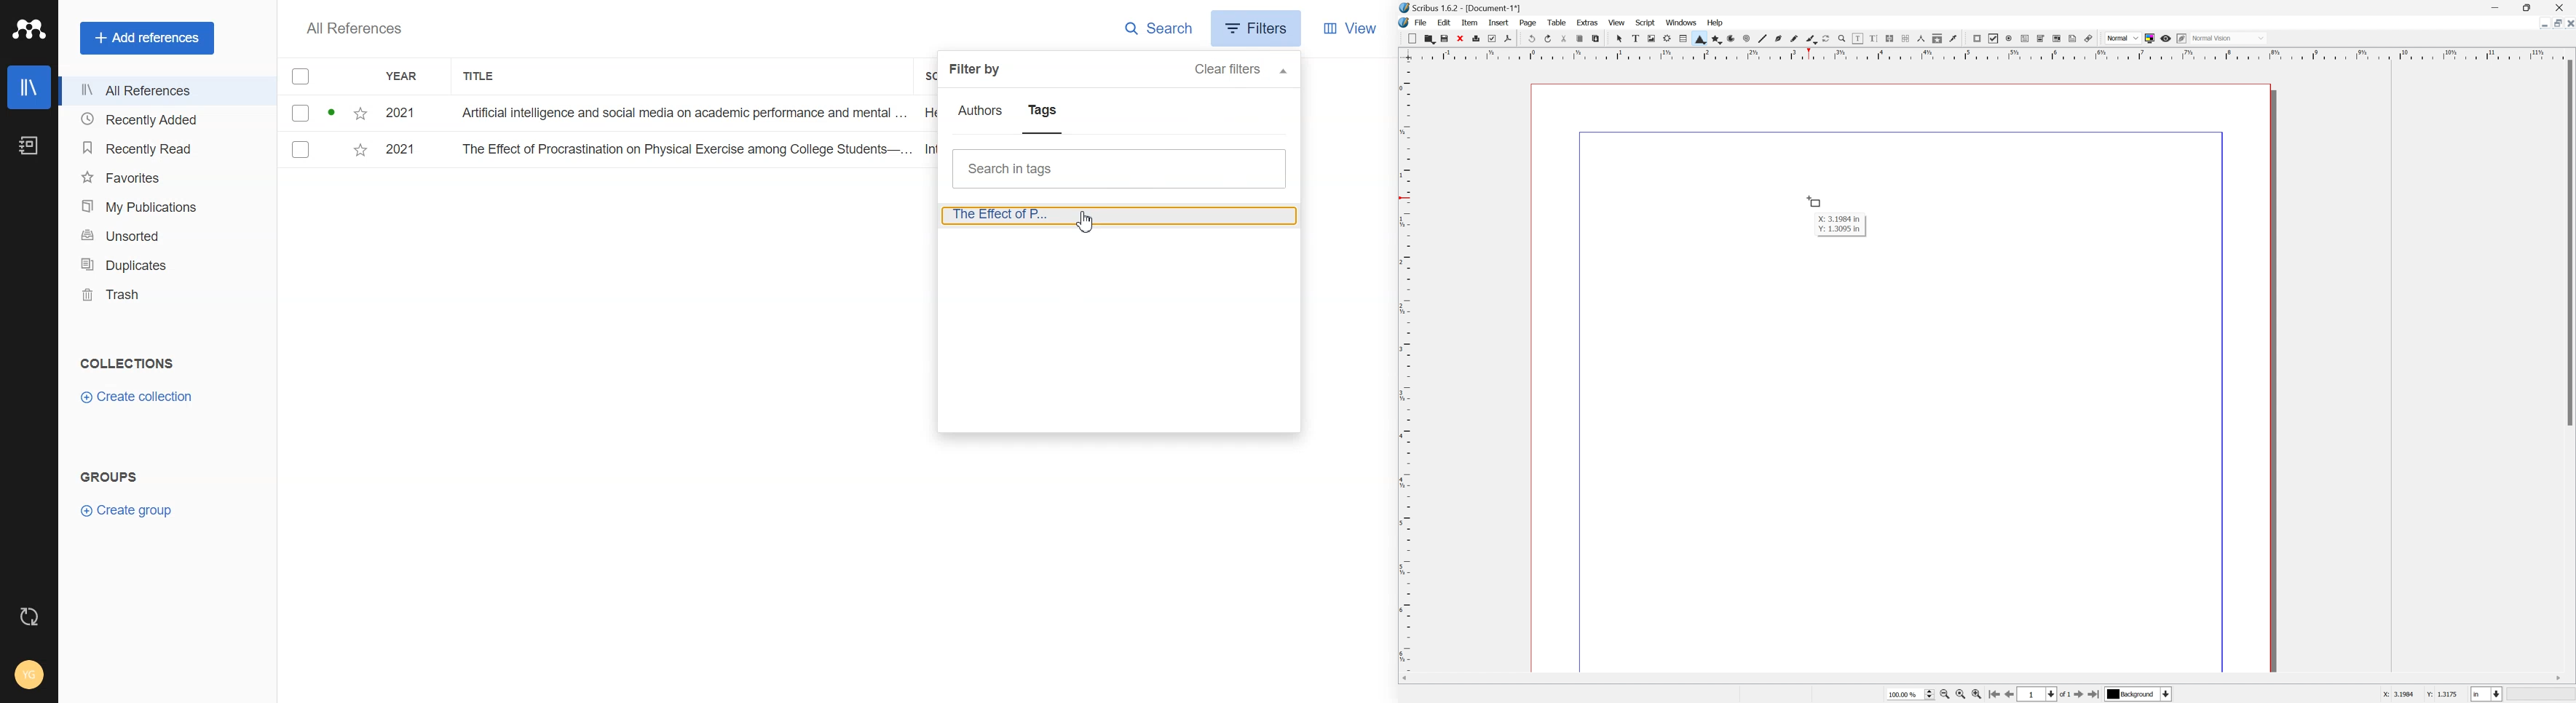 This screenshot has height=728, width=2576. Describe the element at coordinates (1557, 23) in the screenshot. I see `Table` at that location.